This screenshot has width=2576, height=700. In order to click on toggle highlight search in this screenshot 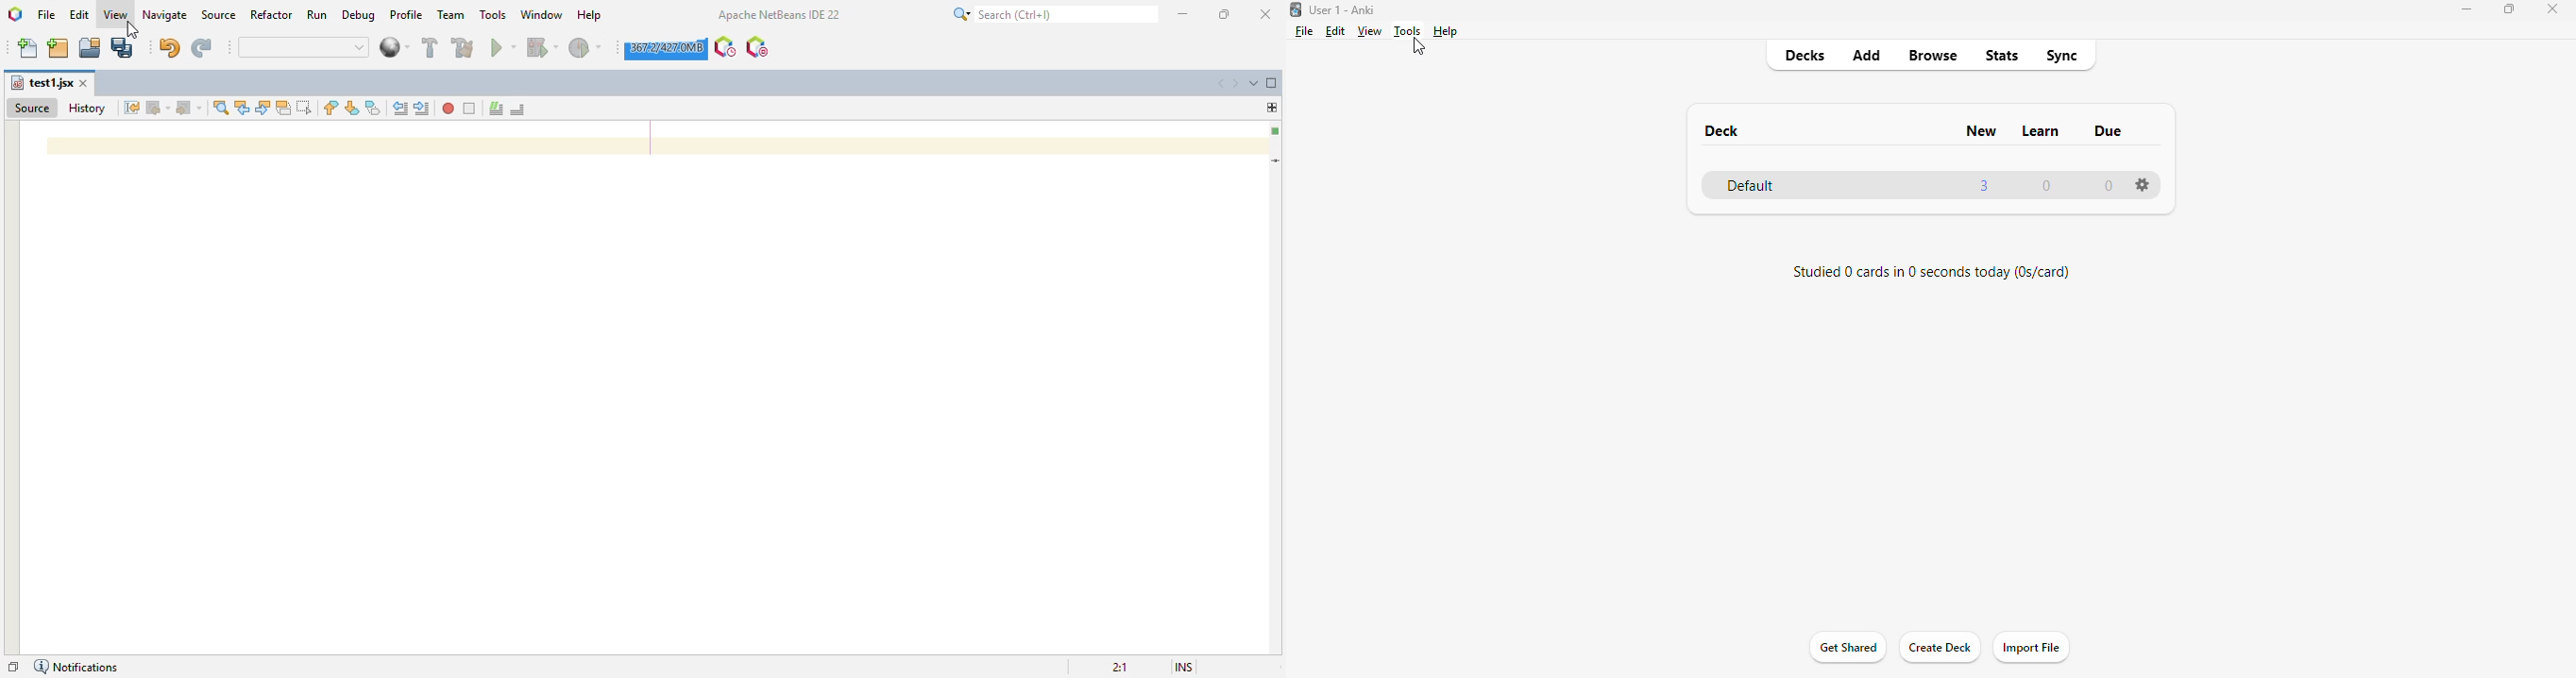, I will do `click(283, 107)`.